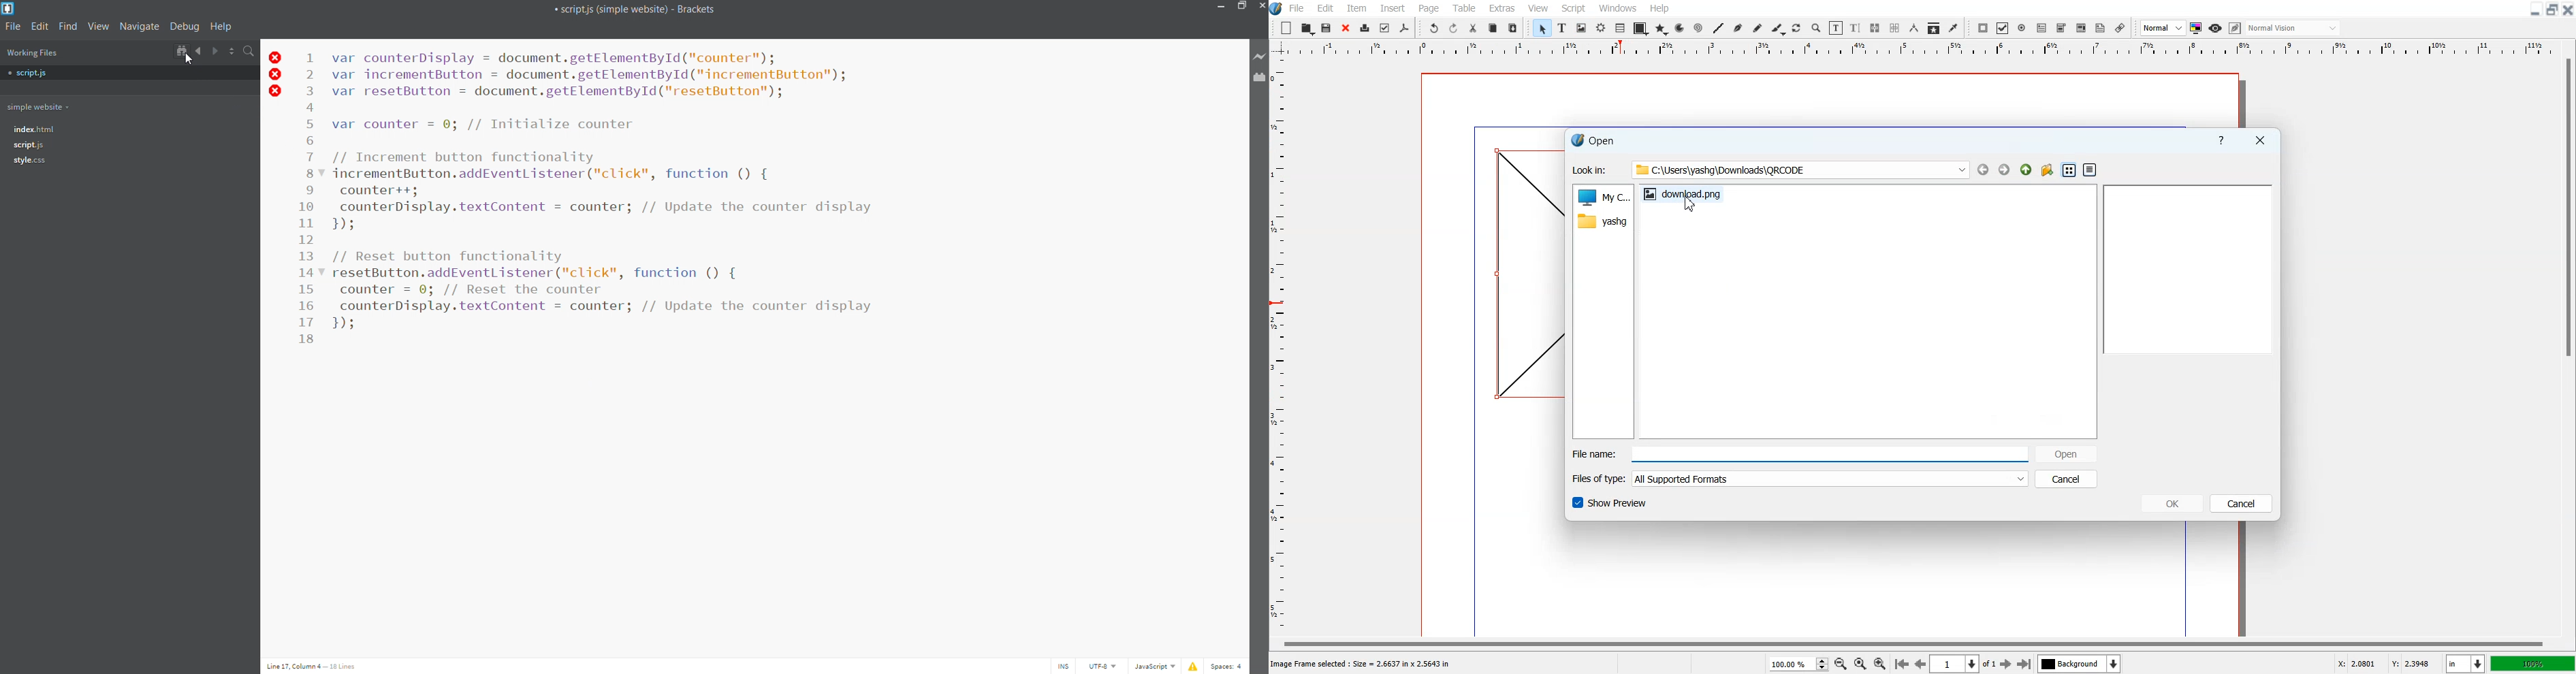 This screenshot has height=700, width=2576. What do you see at coordinates (1151, 666) in the screenshot?
I see `JavaScript` at bounding box center [1151, 666].